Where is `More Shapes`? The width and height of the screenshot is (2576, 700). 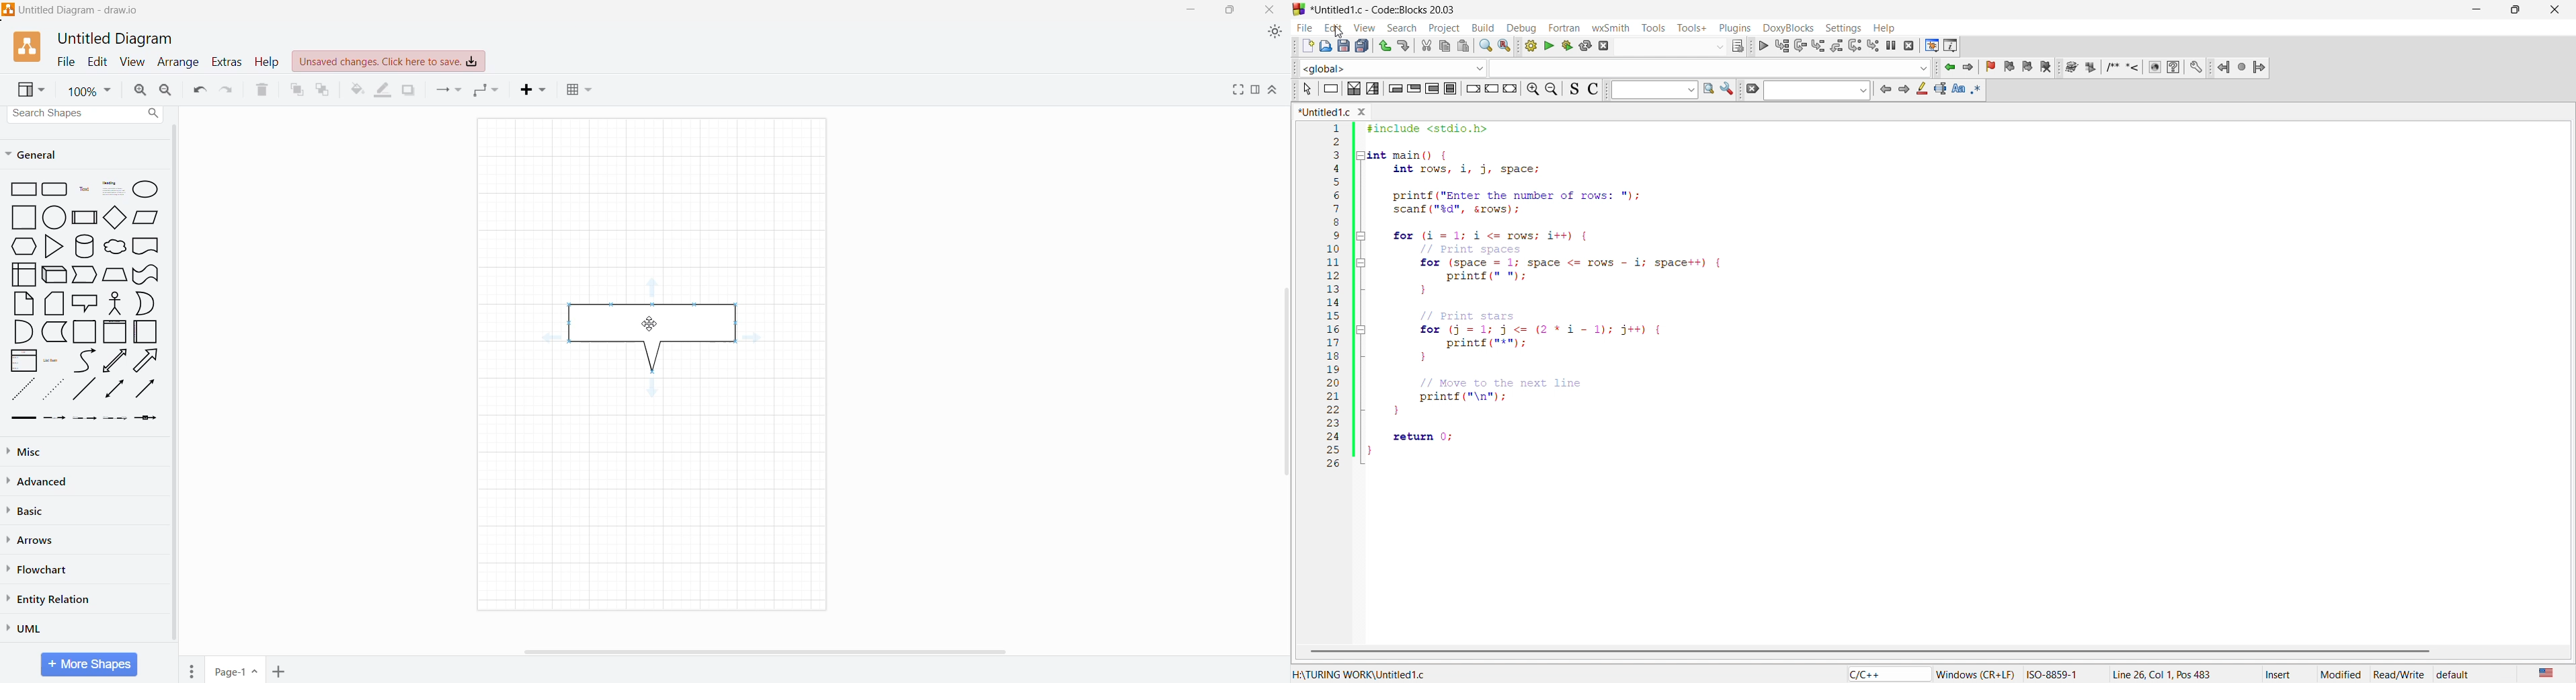
More Shapes is located at coordinates (89, 664).